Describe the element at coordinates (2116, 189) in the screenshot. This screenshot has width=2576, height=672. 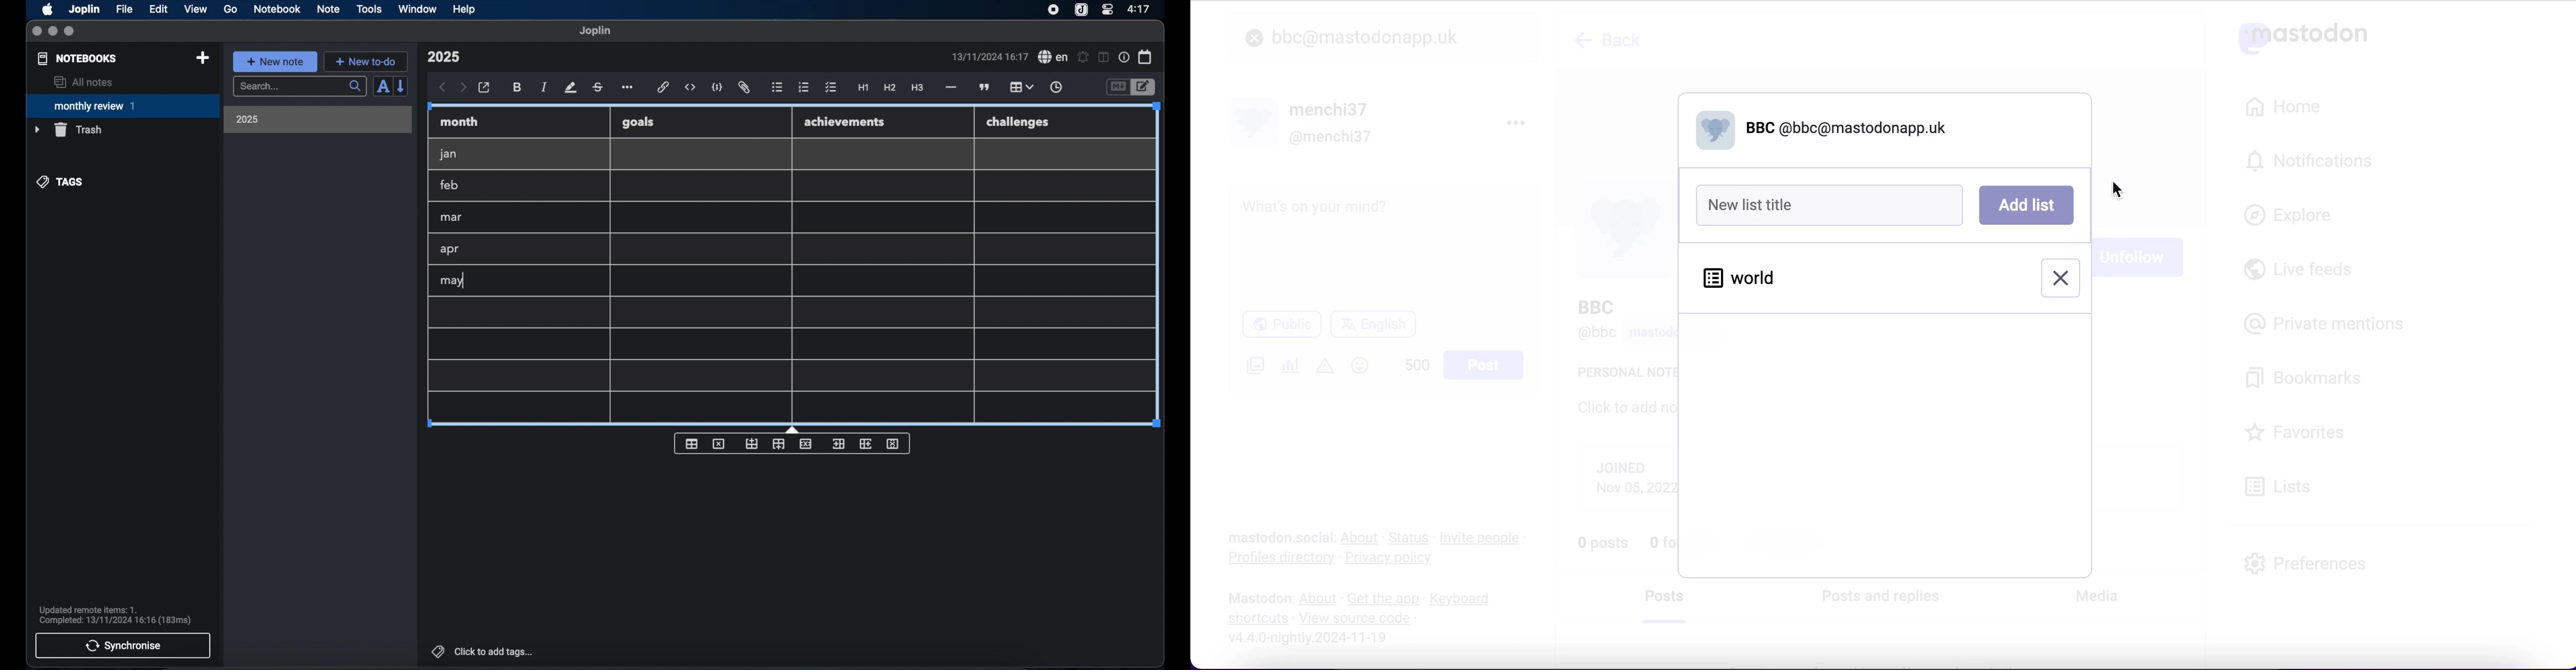
I see `cursor` at that location.